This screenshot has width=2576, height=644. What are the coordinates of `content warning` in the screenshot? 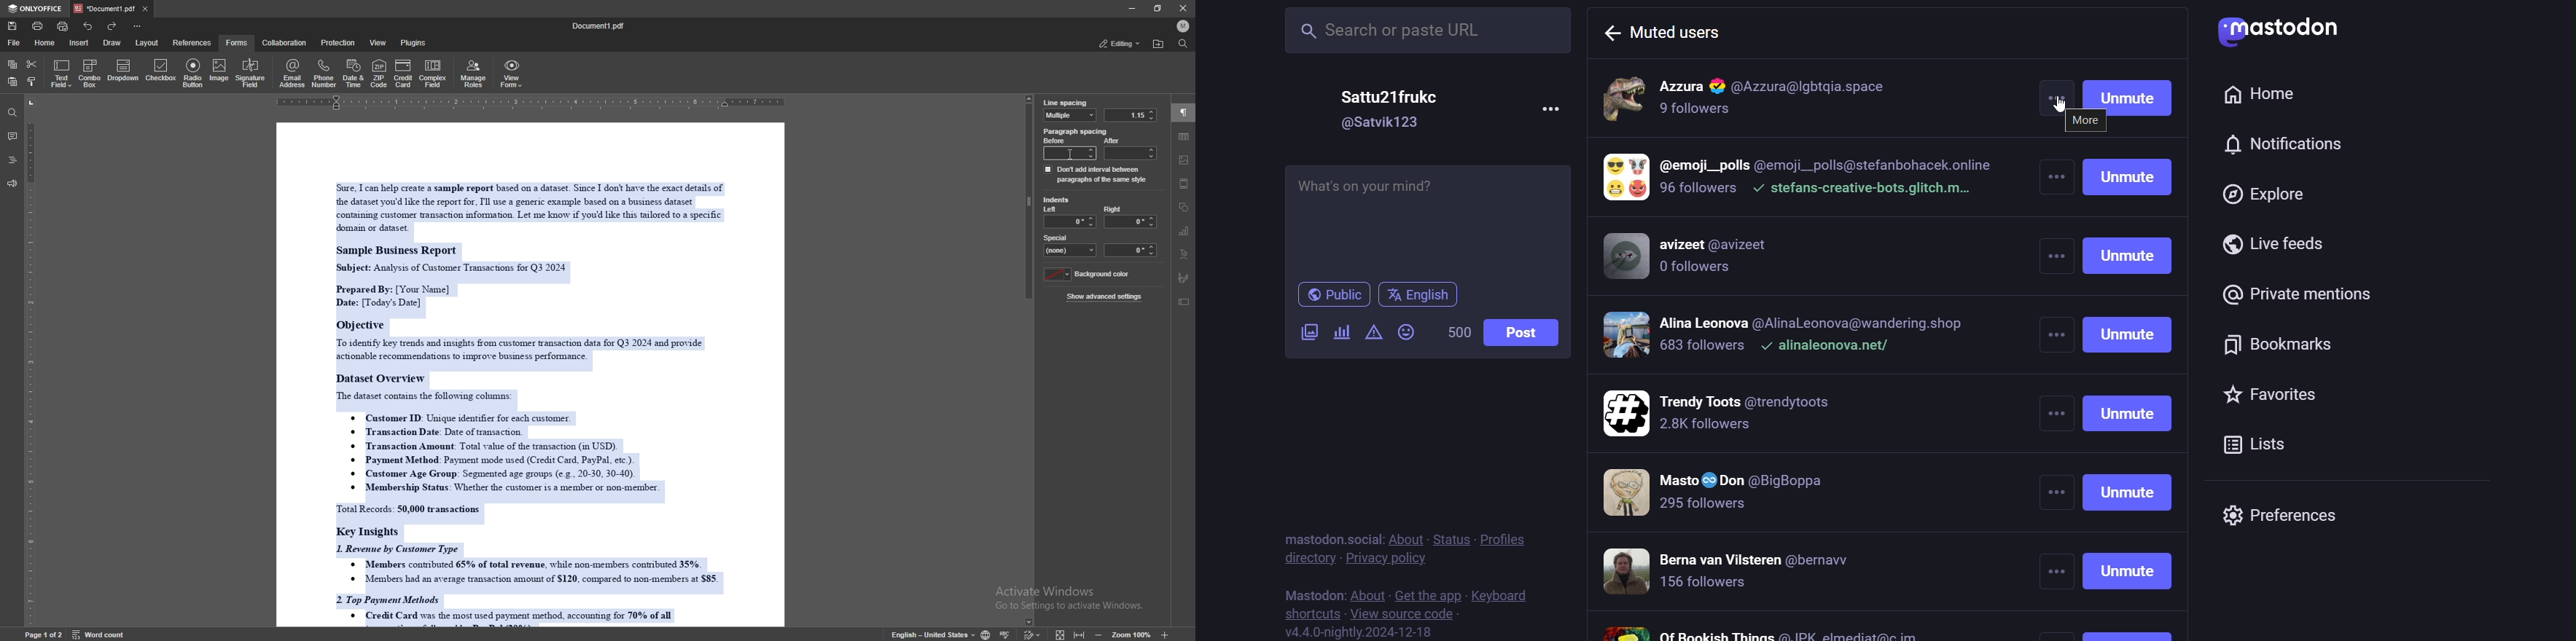 It's located at (1373, 331).